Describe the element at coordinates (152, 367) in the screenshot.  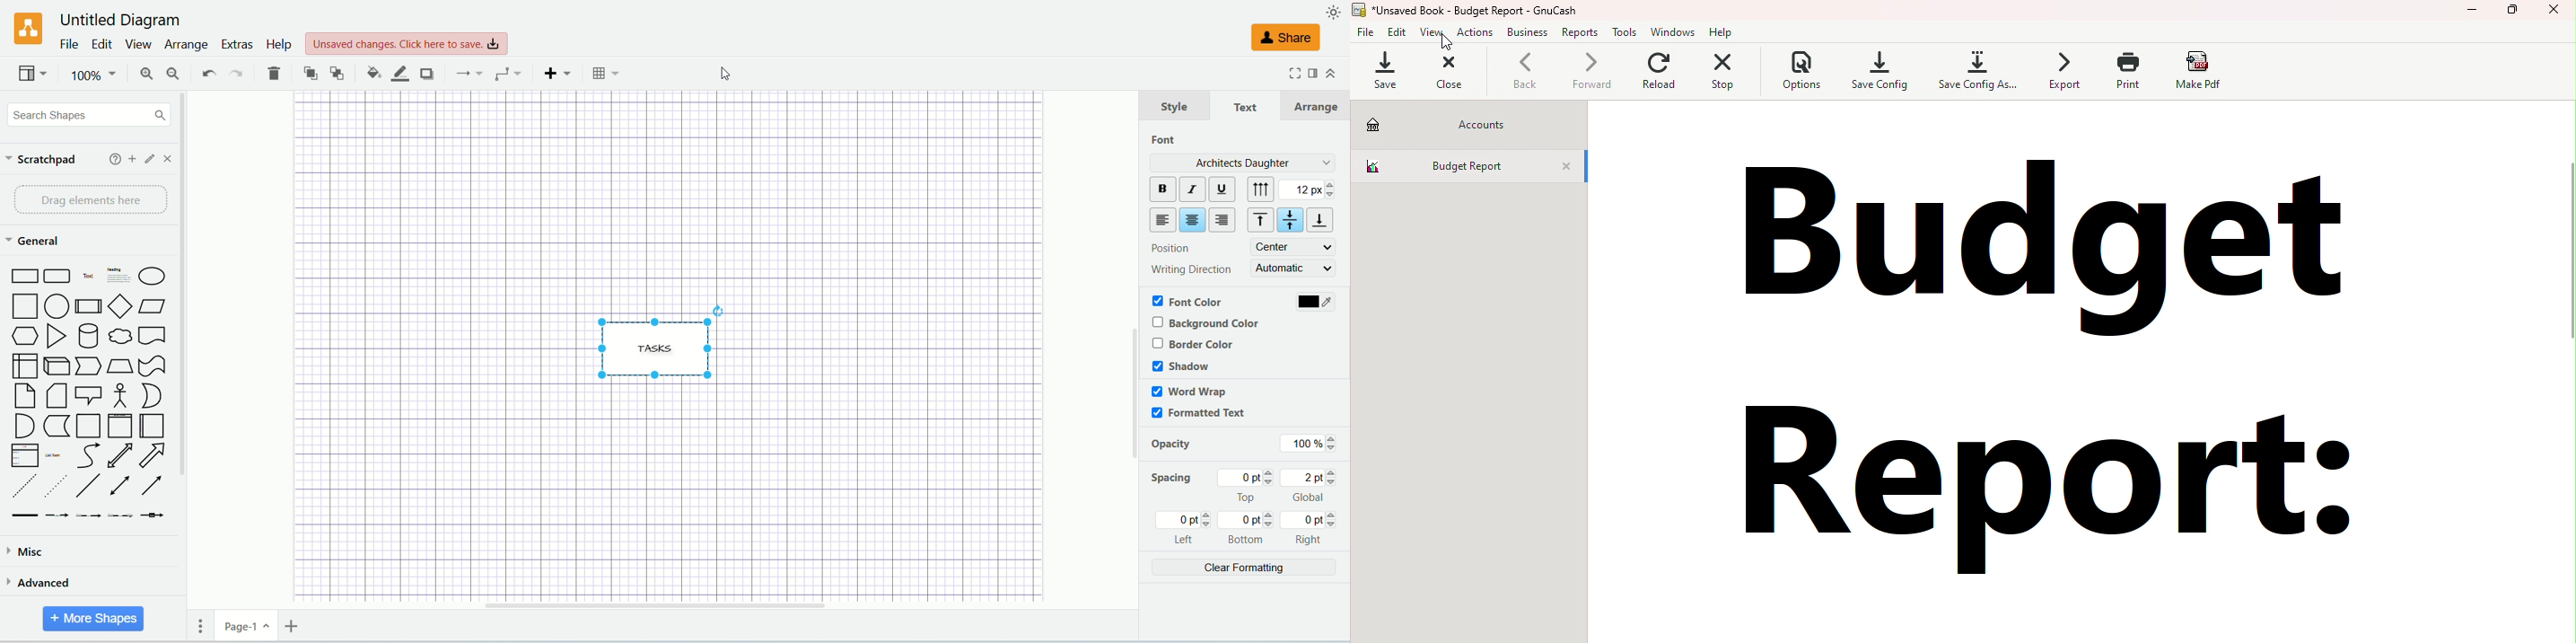
I see `Tape` at that location.